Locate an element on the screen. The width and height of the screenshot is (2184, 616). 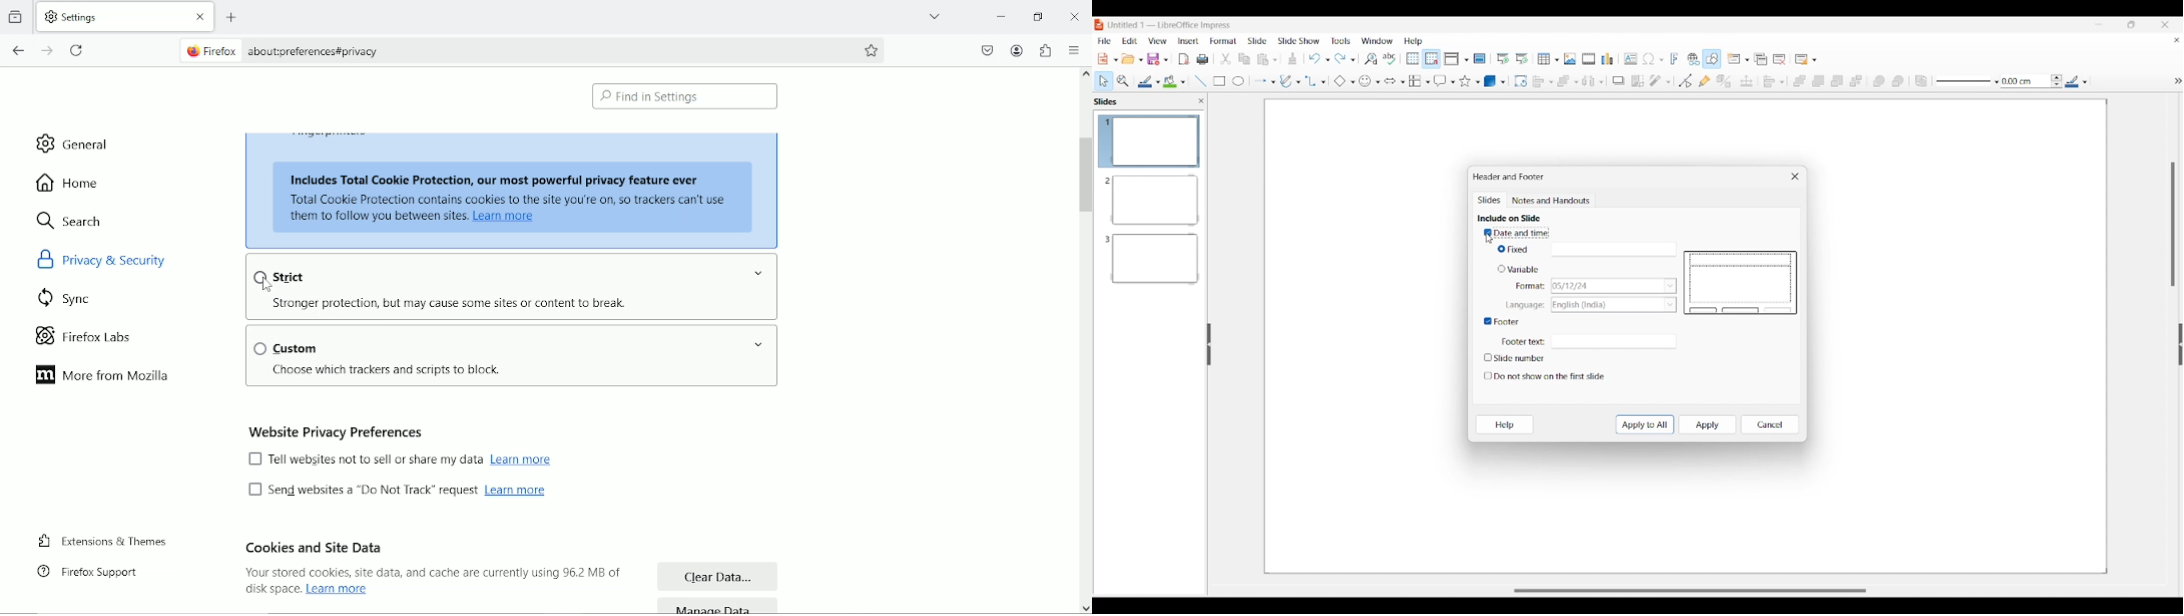
Edit menu is located at coordinates (1130, 41).